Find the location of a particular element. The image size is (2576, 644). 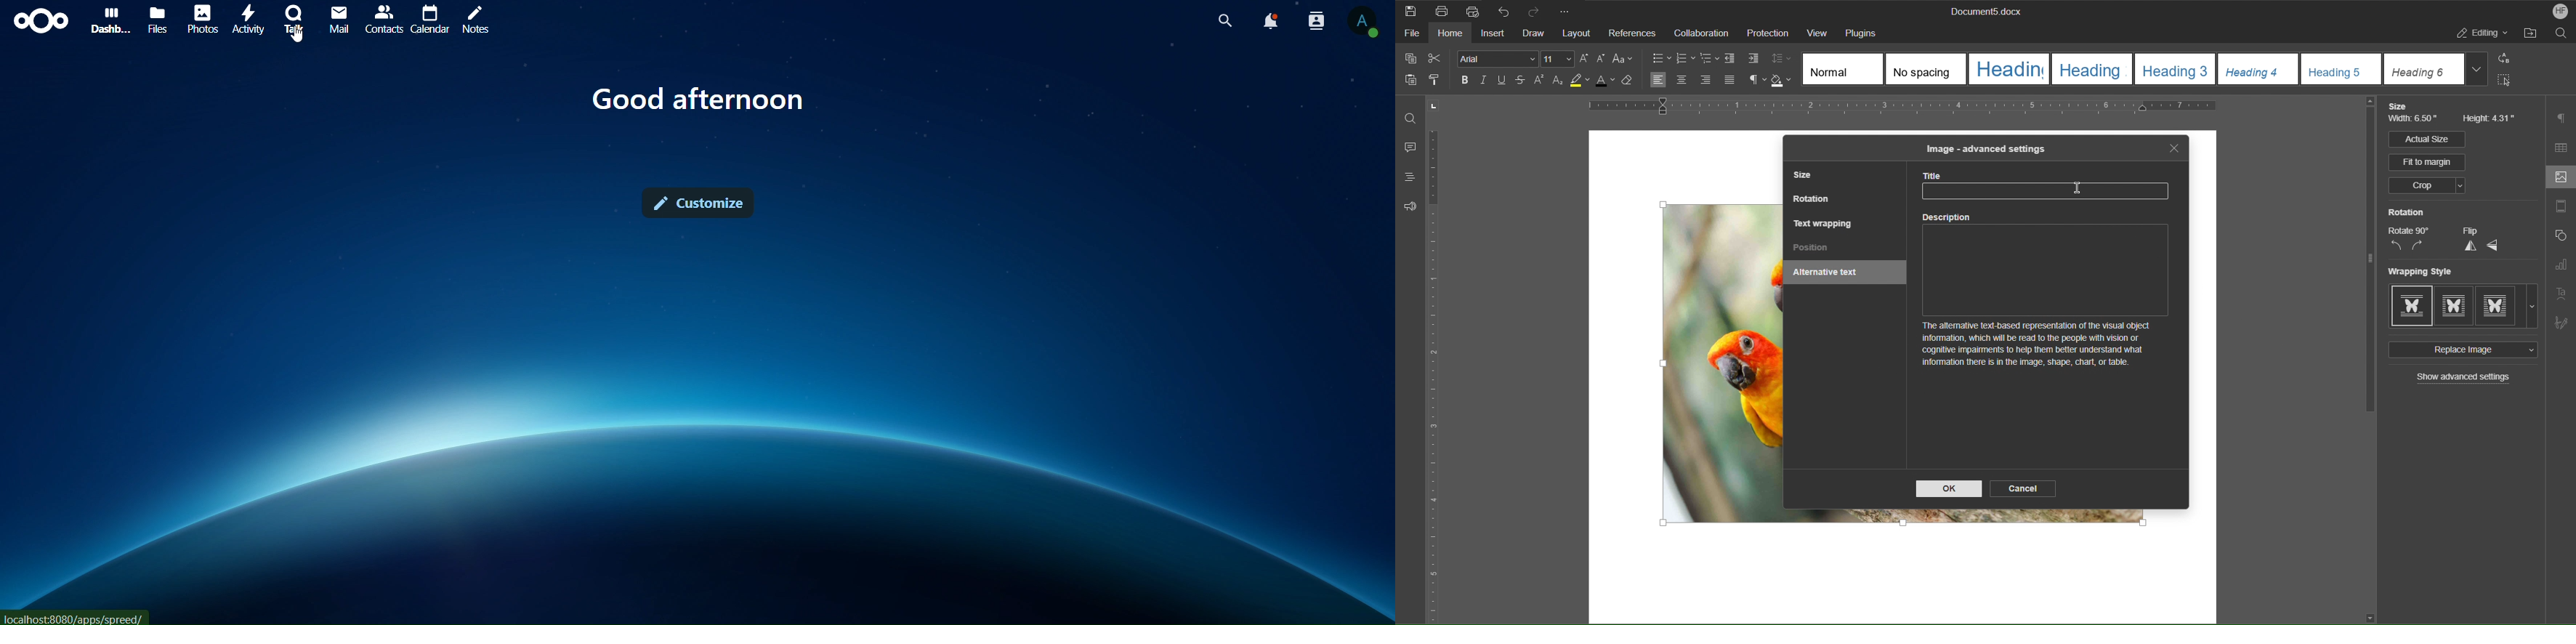

Open File Location is located at coordinates (2532, 35).